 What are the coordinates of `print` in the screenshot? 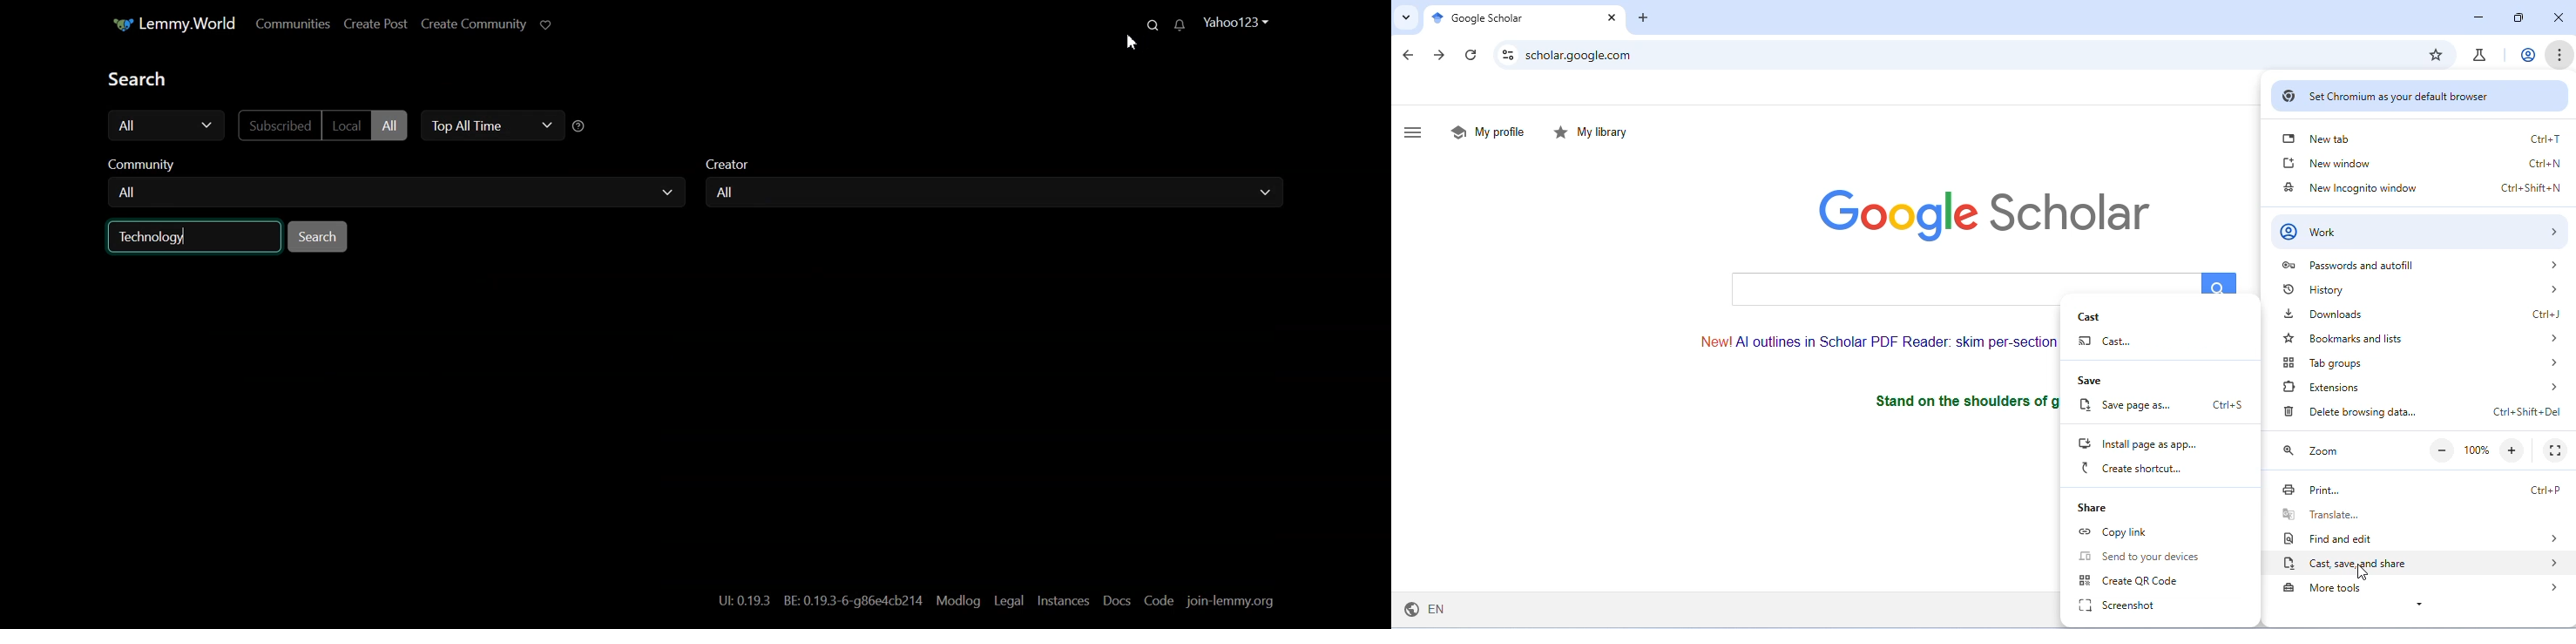 It's located at (2423, 490).